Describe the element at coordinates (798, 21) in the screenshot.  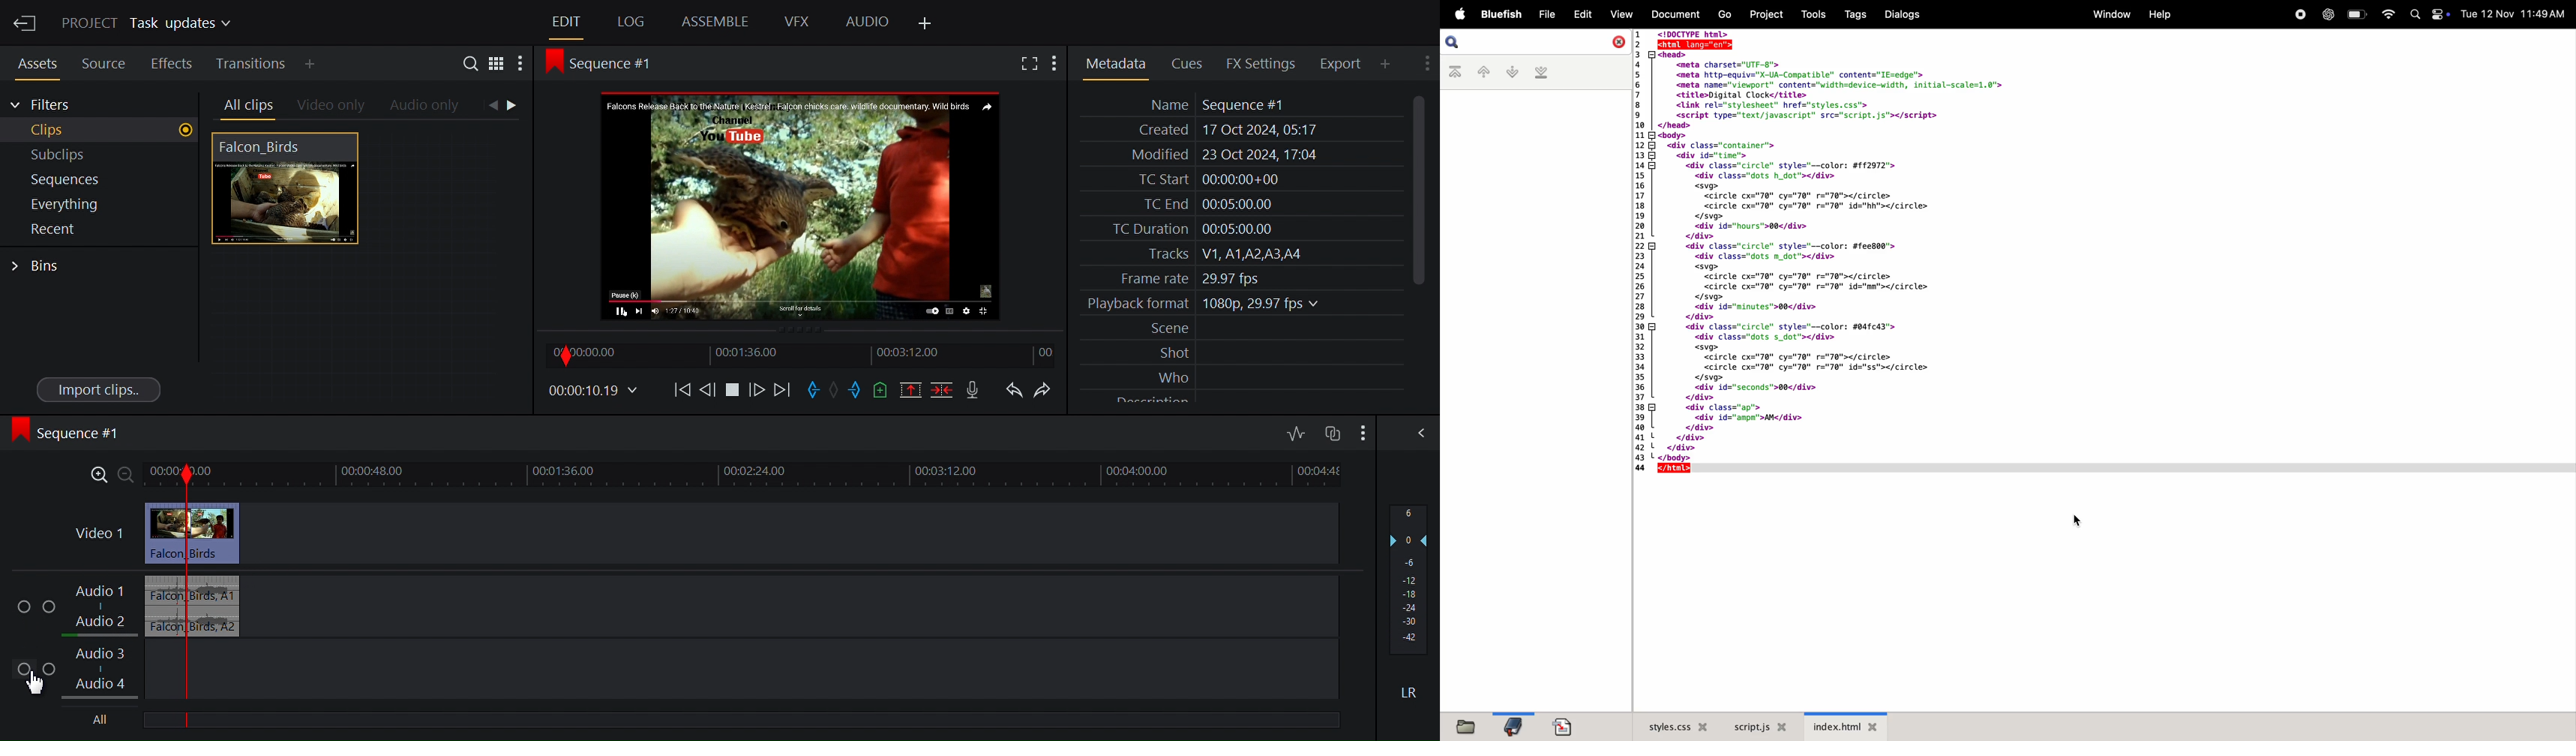
I see `VFX` at that location.